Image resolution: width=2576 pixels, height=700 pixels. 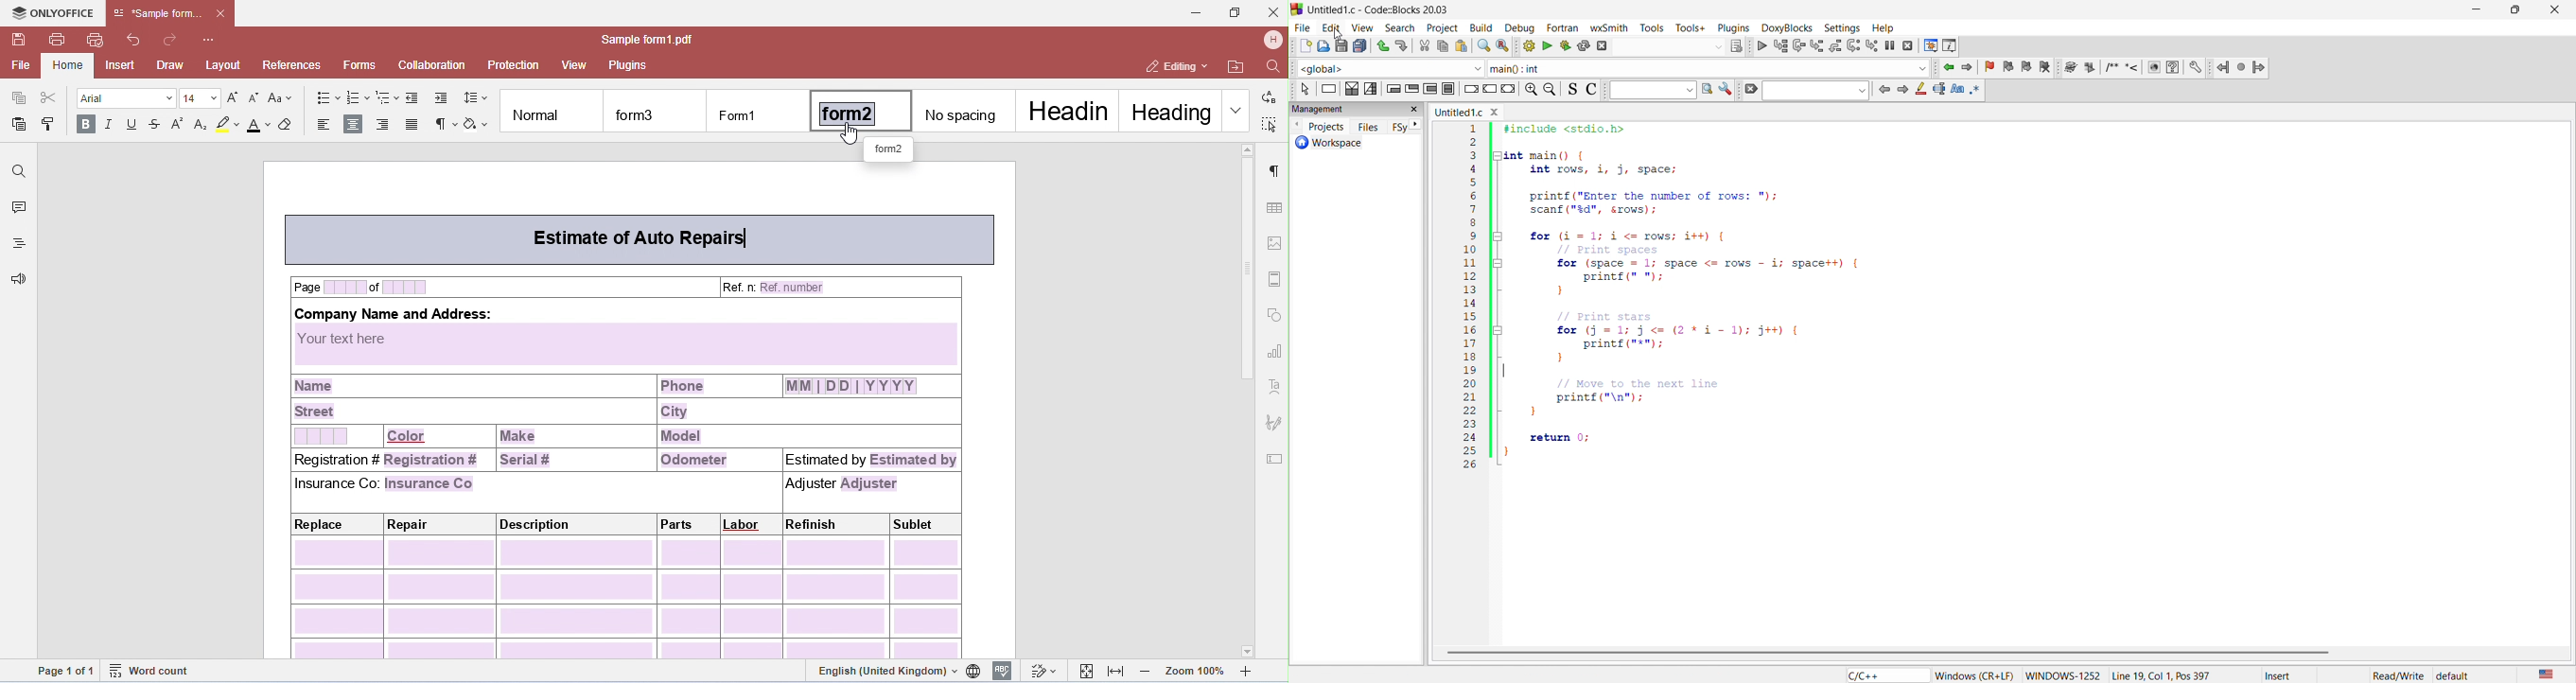 I want to click on openfile, so click(x=1320, y=47).